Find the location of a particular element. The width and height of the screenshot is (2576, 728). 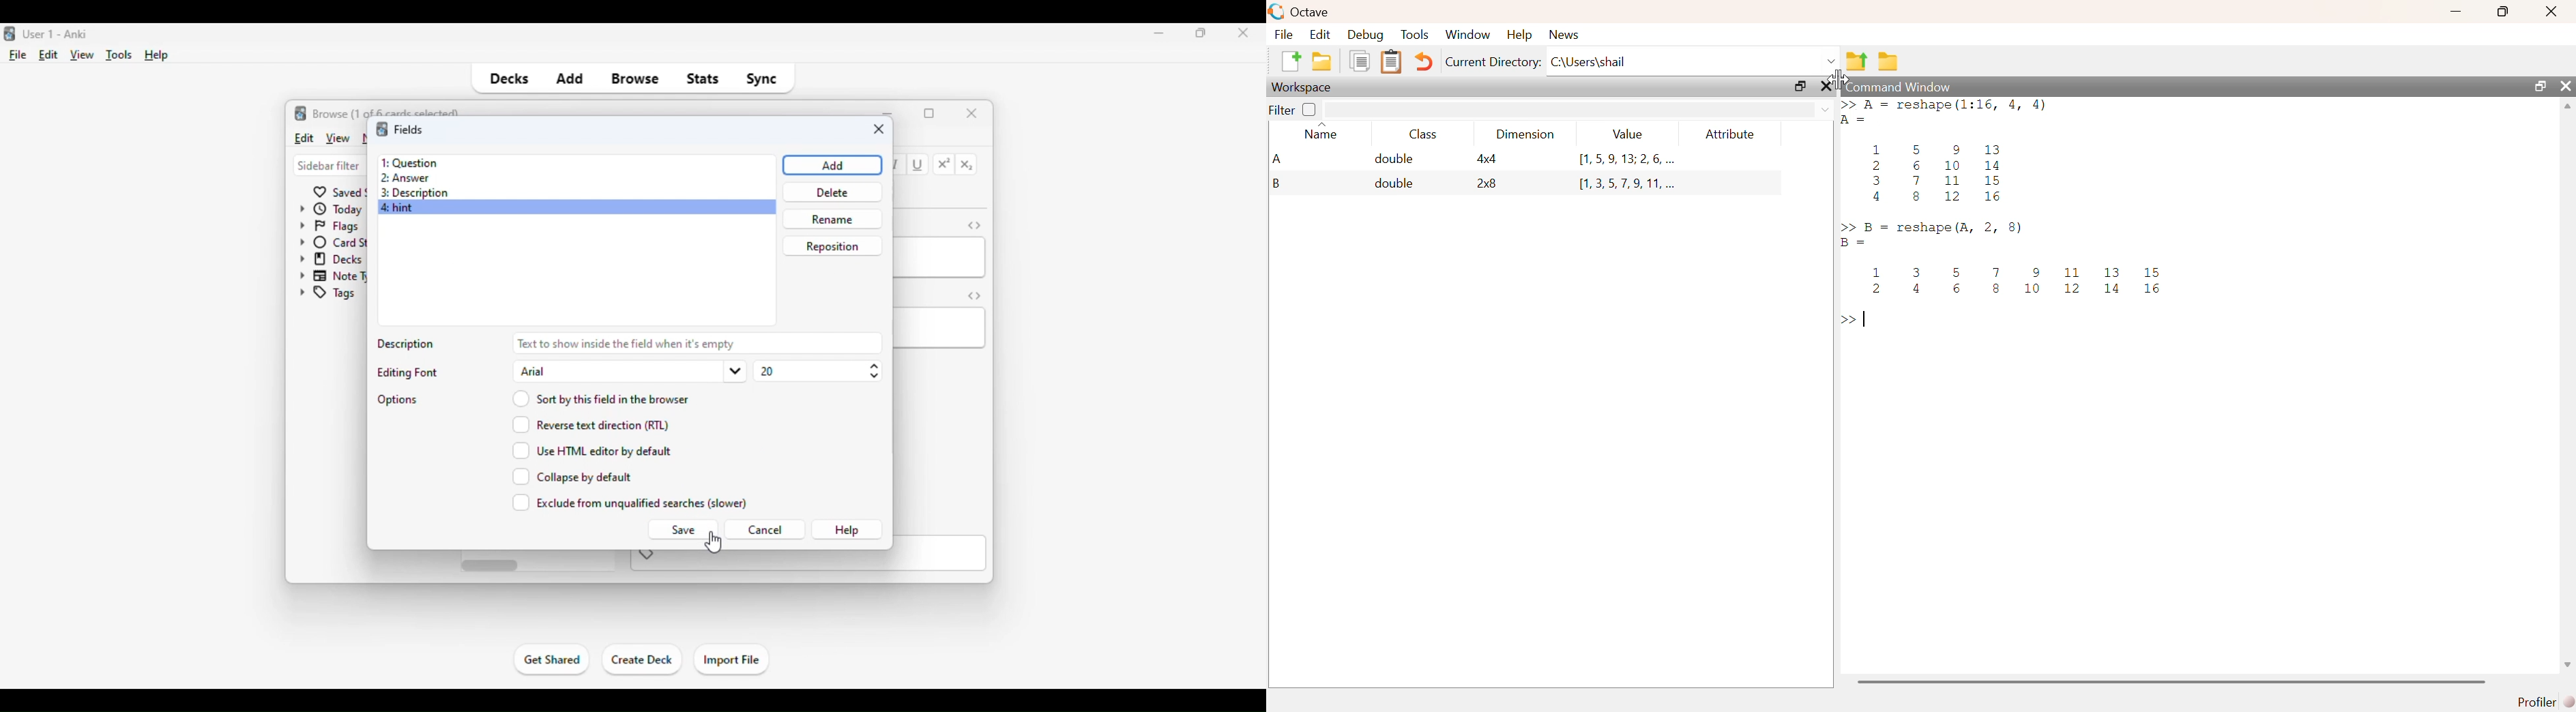

help is located at coordinates (847, 530).